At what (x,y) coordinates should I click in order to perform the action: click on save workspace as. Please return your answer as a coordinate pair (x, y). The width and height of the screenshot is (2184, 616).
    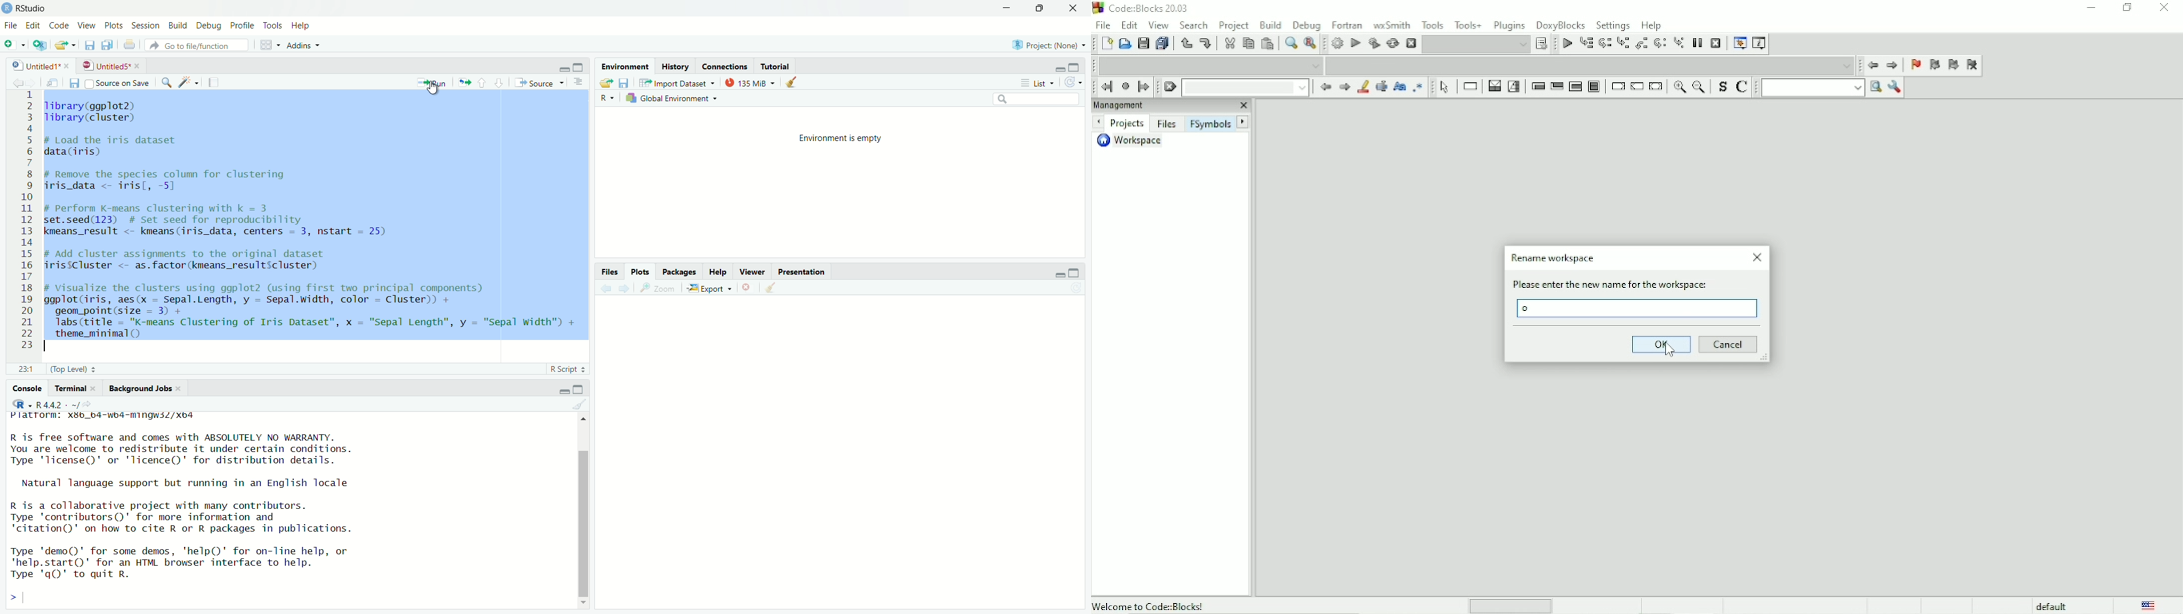
    Looking at the image, I should click on (625, 83).